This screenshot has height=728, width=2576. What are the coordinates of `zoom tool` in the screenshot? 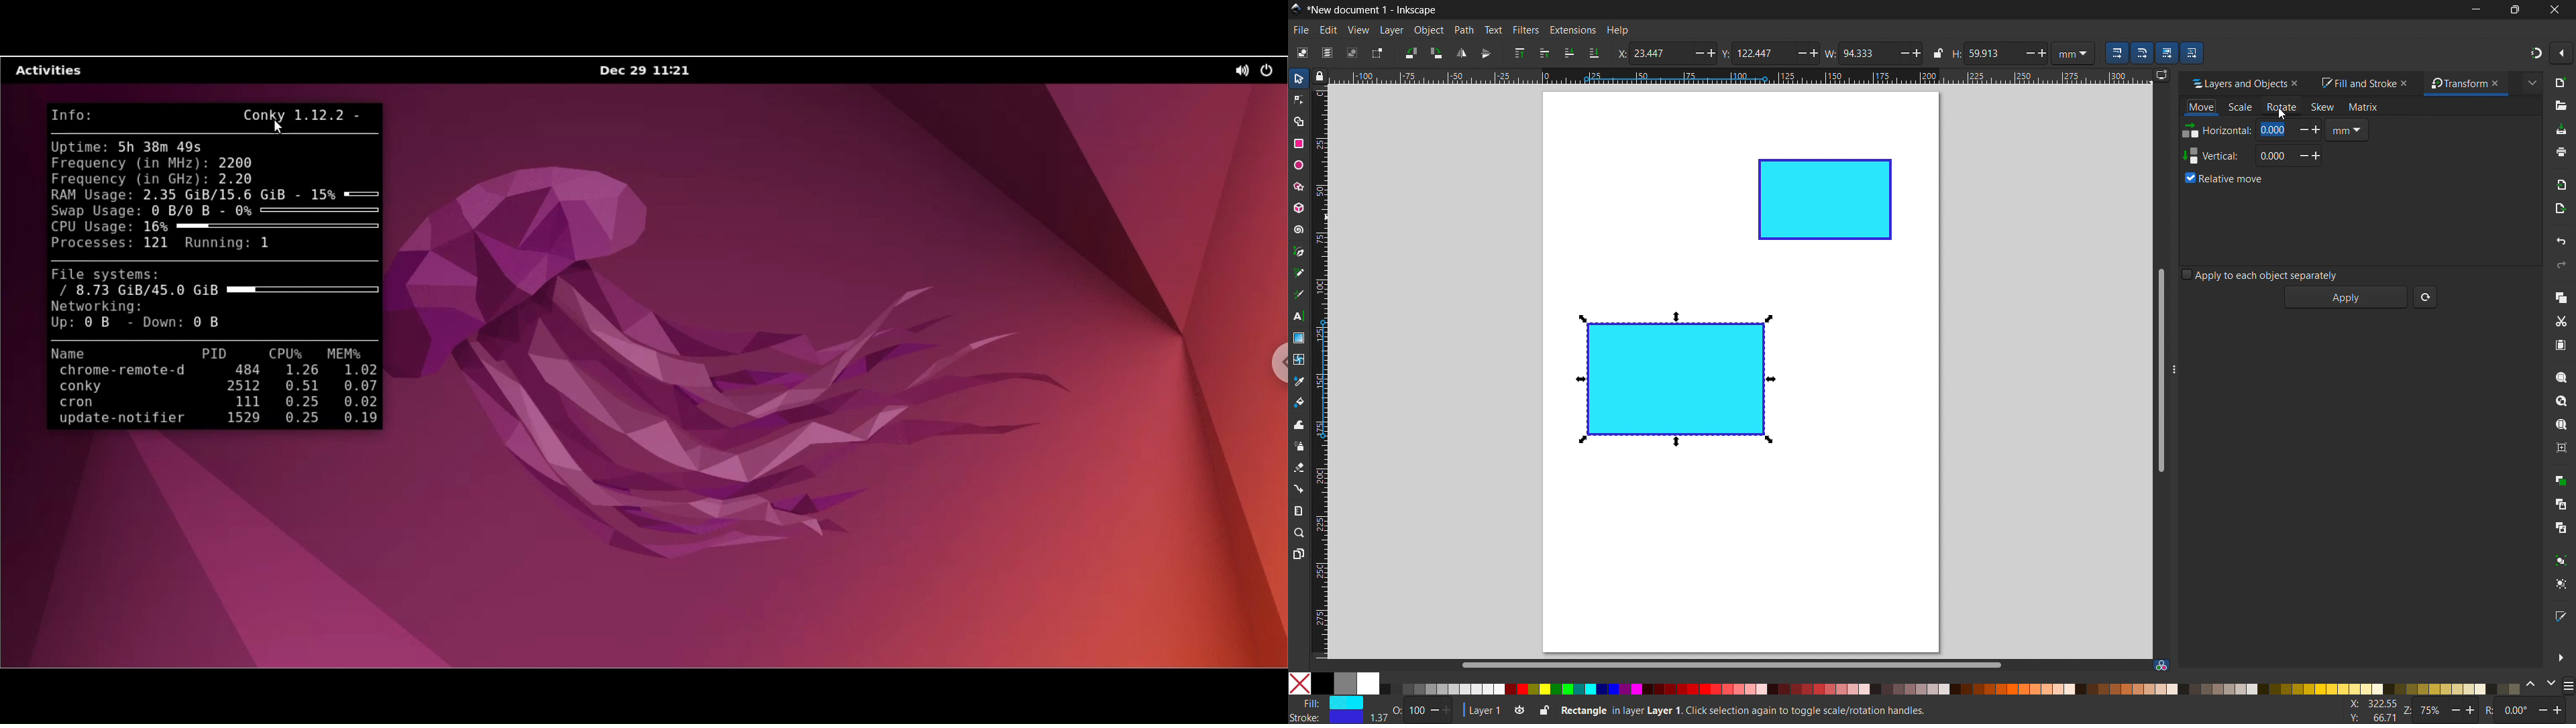 It's located at (1299, 532).